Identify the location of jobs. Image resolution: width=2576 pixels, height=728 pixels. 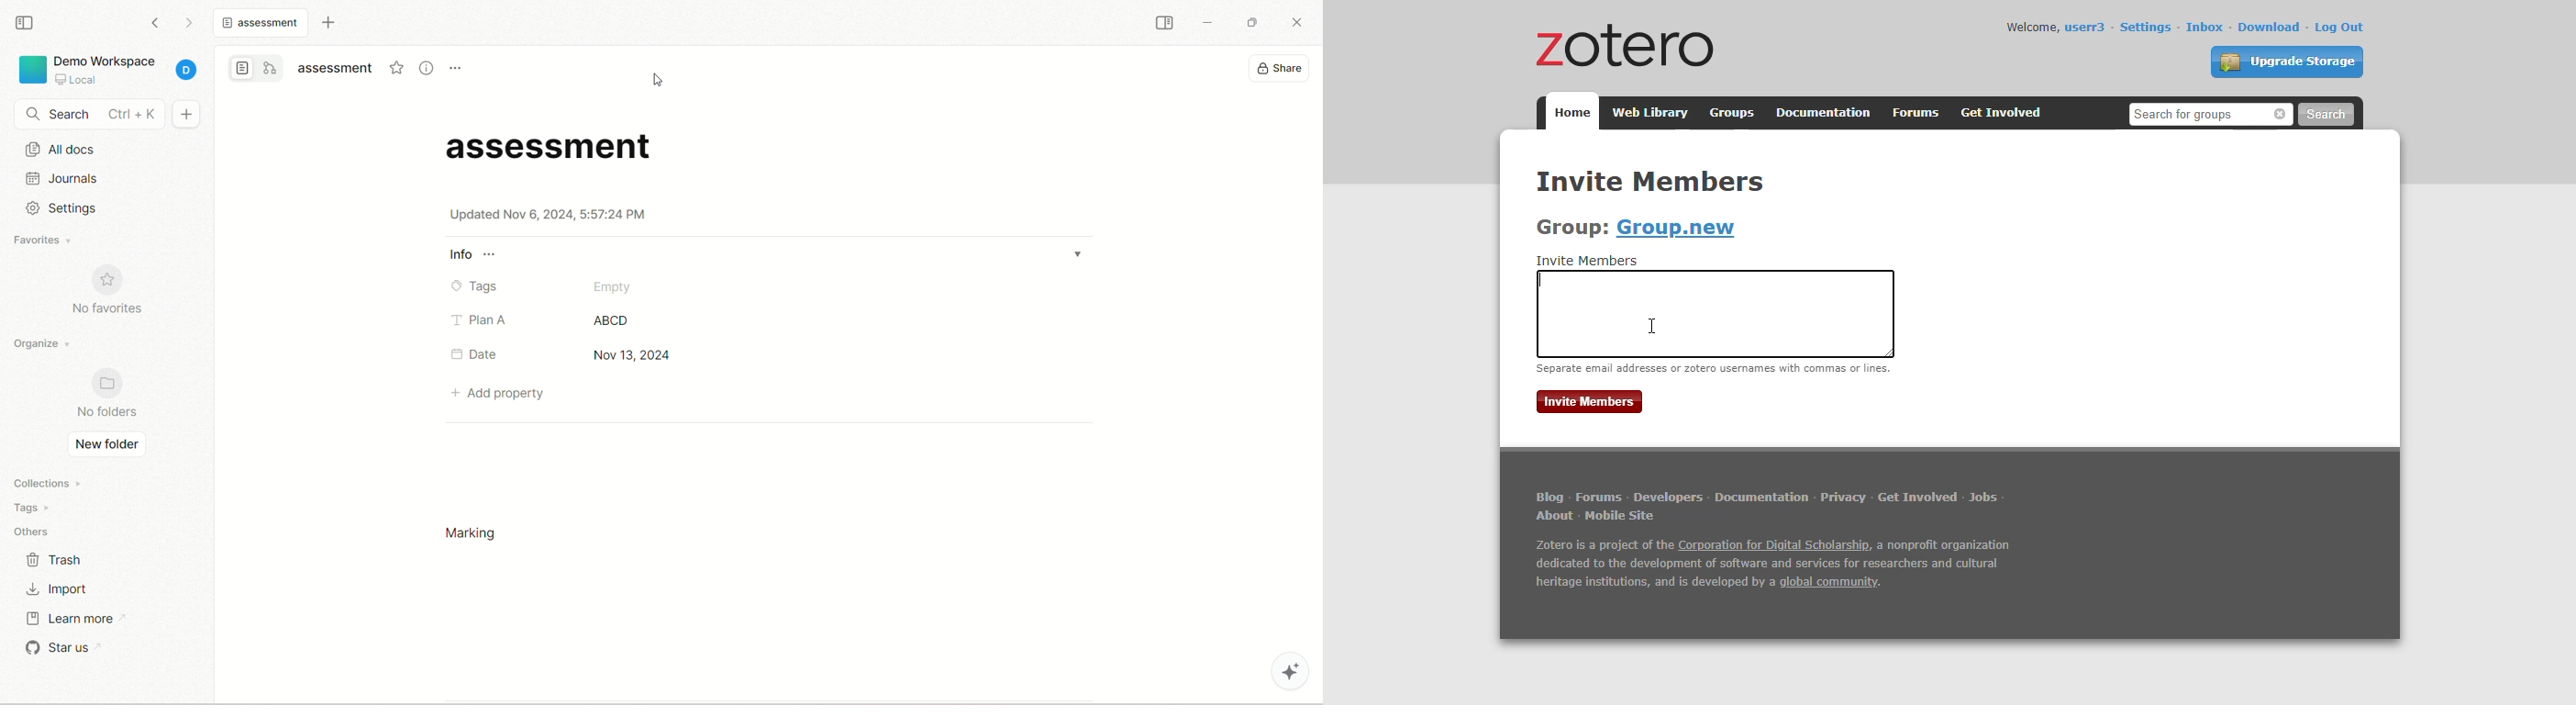
(1984, 498).